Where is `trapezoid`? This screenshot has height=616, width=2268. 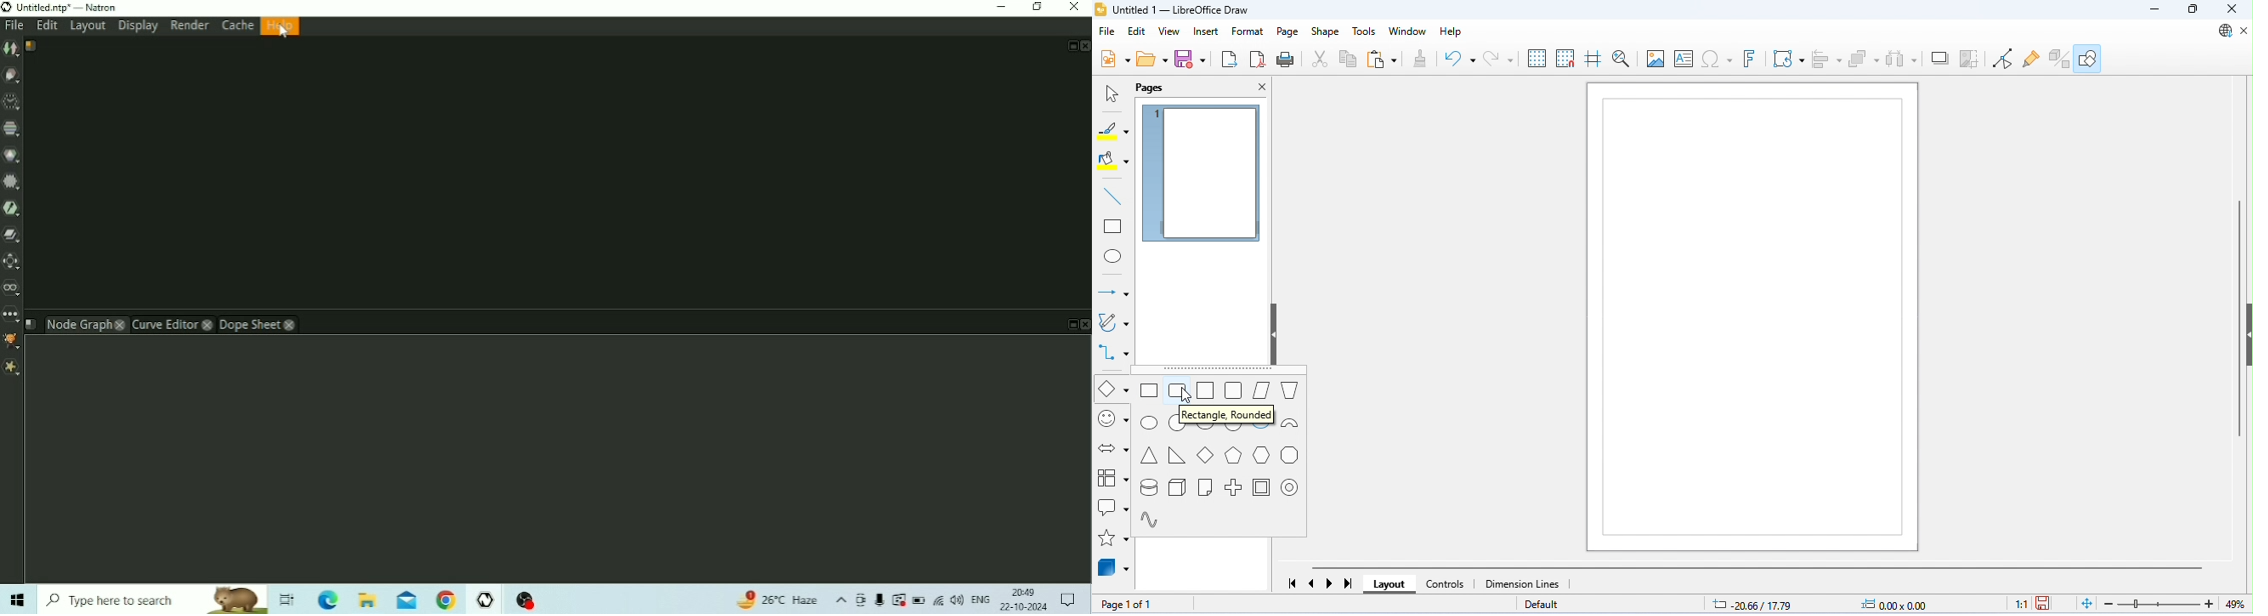
trapezoid is located at coordinates (1290, 389).